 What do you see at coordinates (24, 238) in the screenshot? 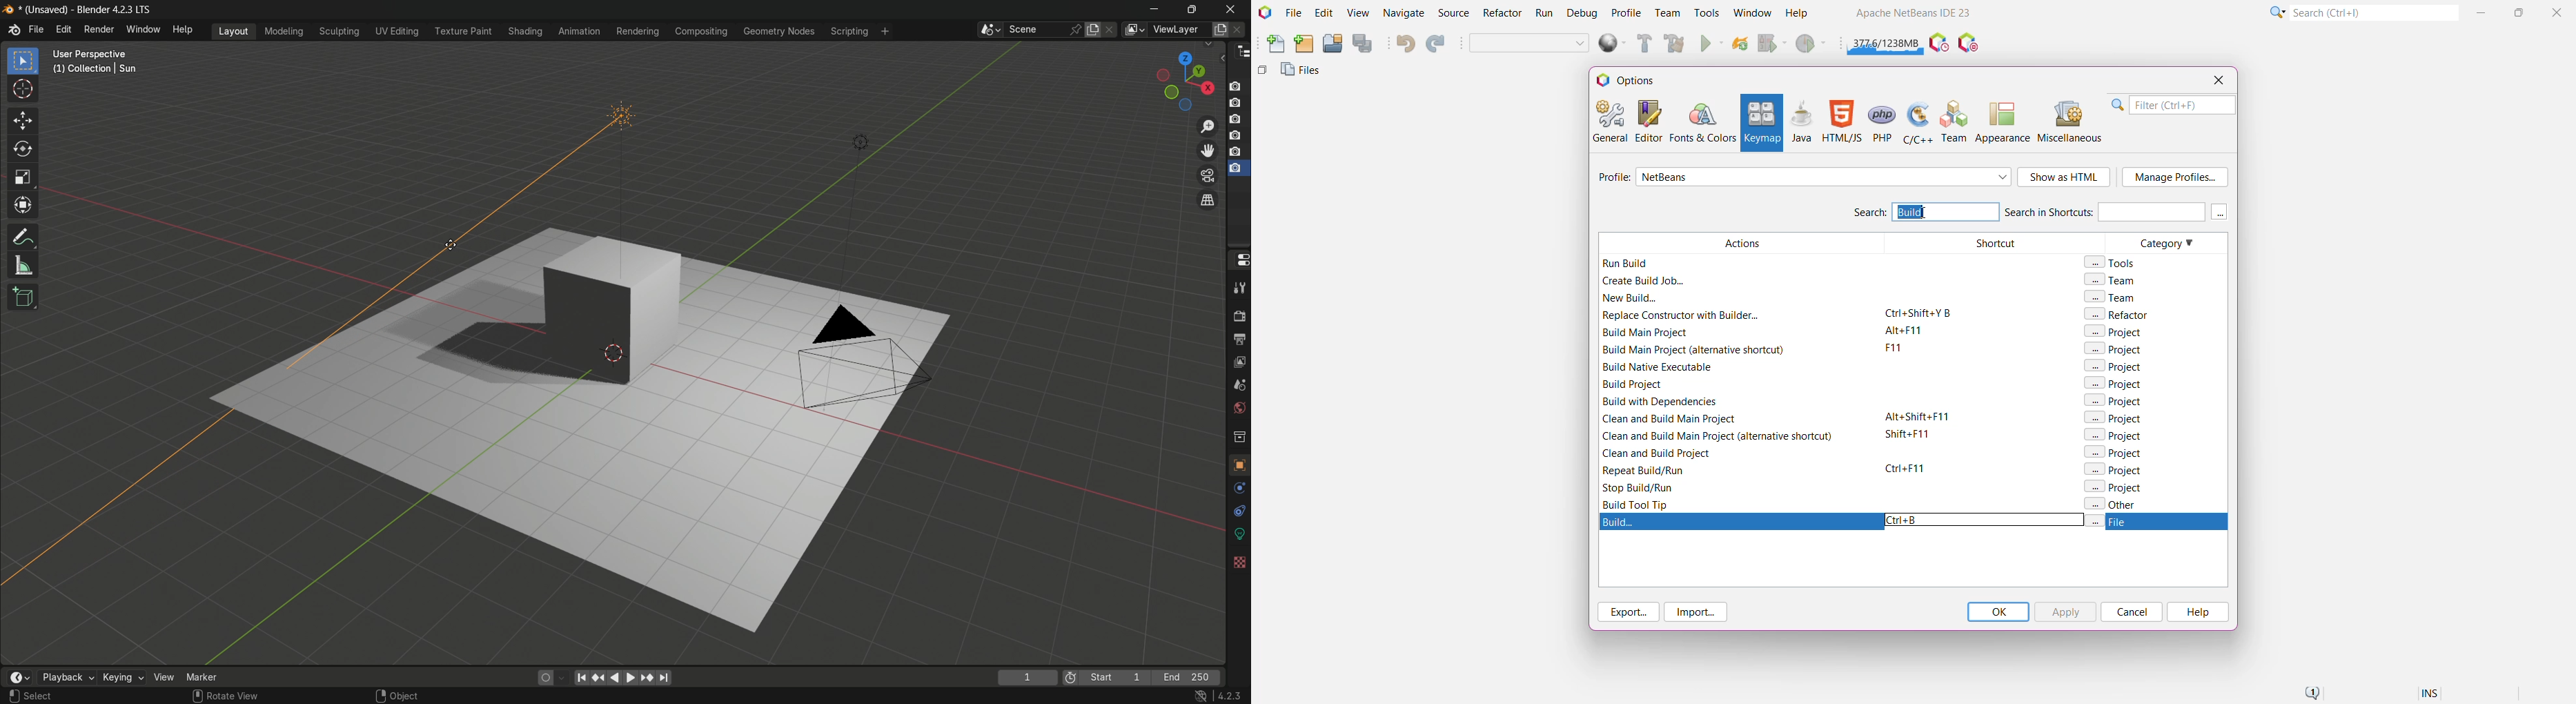
I see `annotate` at bounding box center [24, 238].